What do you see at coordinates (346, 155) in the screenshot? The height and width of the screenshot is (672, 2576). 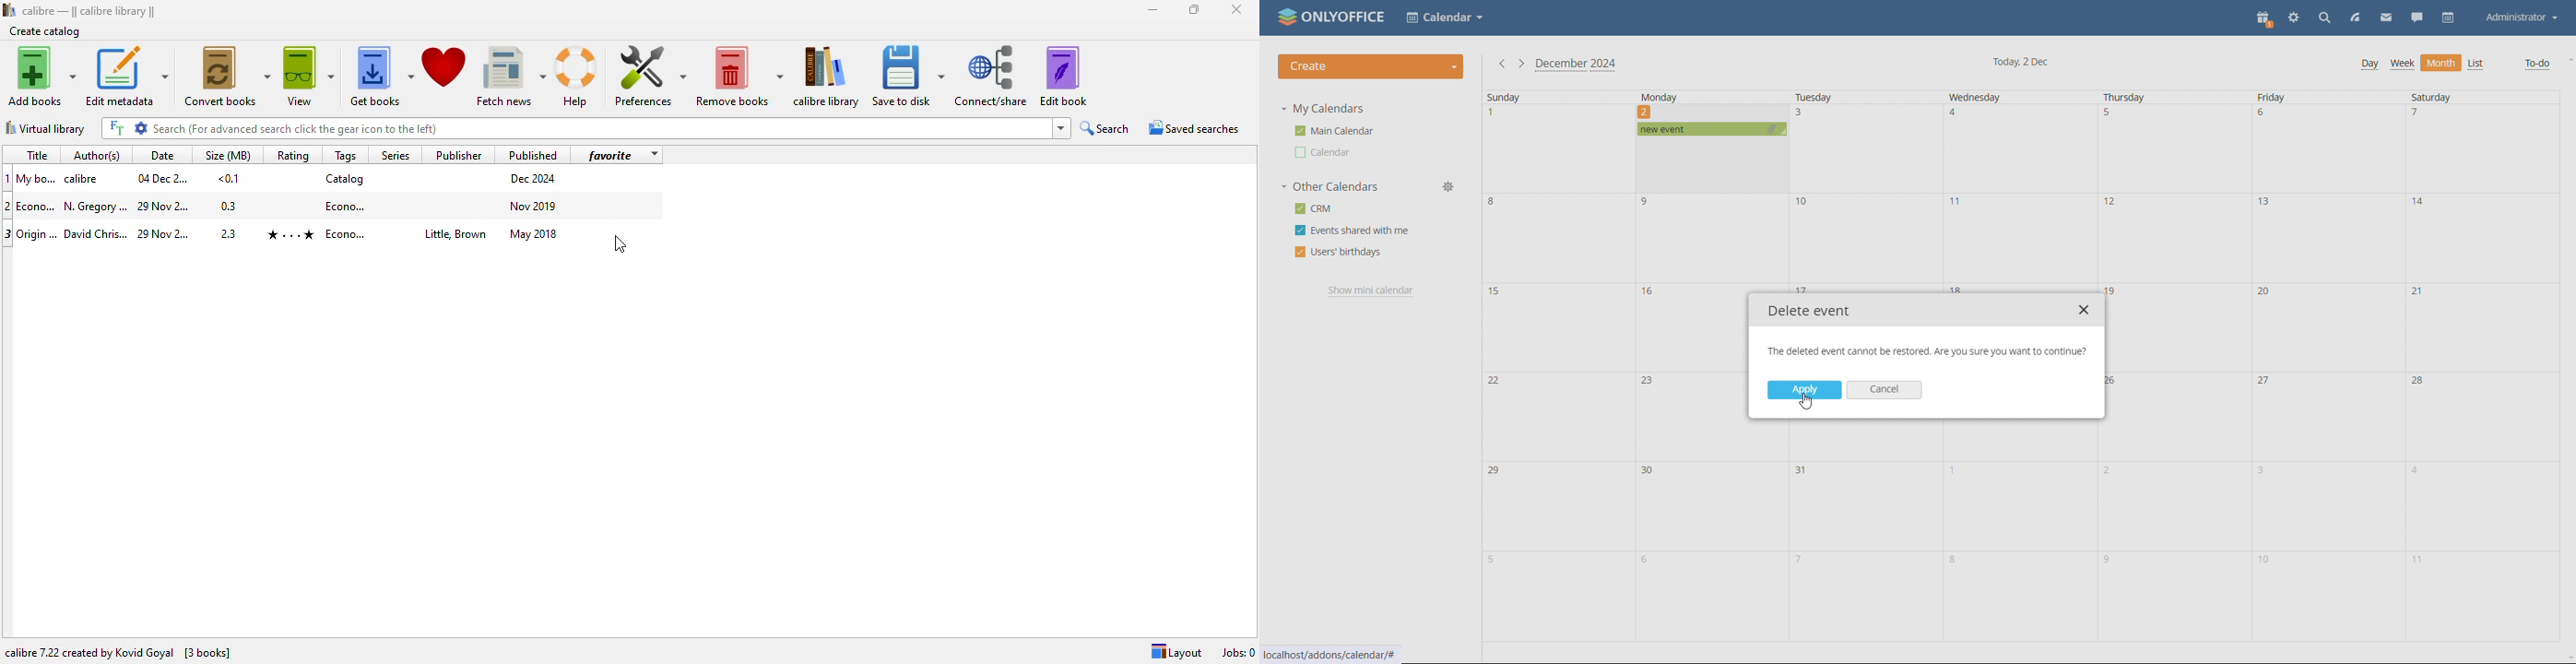 I see `tags` at bounding box center [346, 155].